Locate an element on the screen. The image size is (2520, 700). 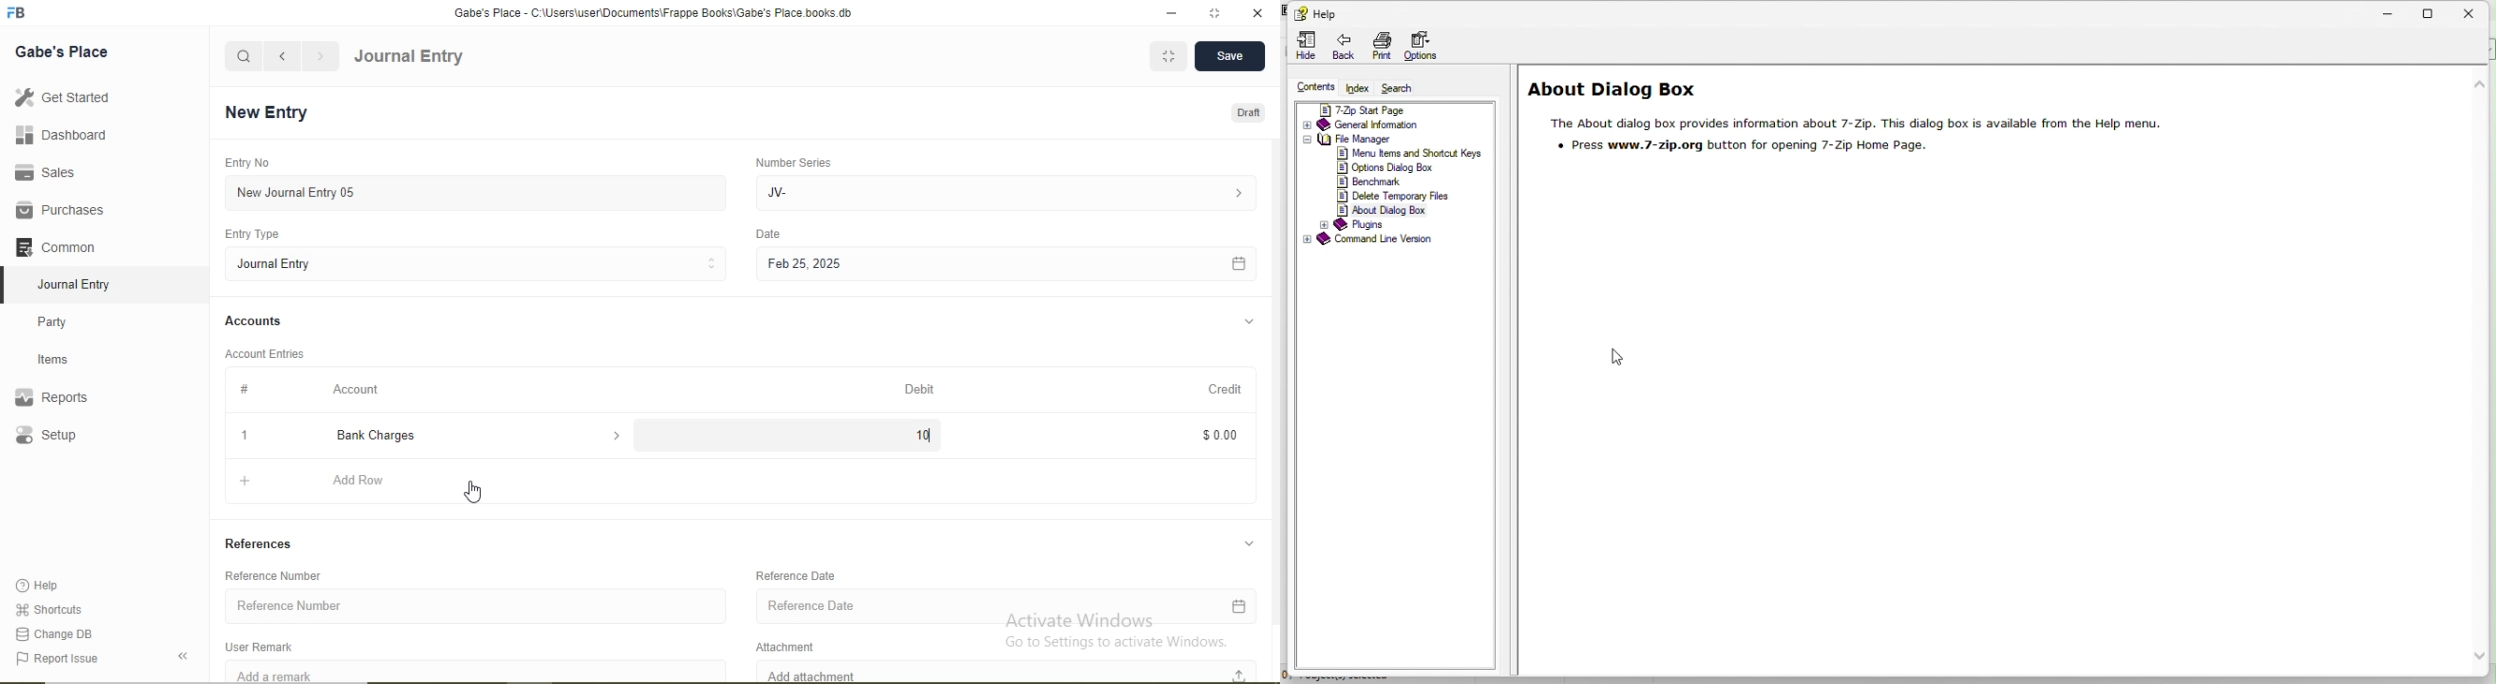
Gabe's Place - C:\Users\useriDocuments\Frappe Books\Gabe's Place books.db is located at coordinates (655, 12).